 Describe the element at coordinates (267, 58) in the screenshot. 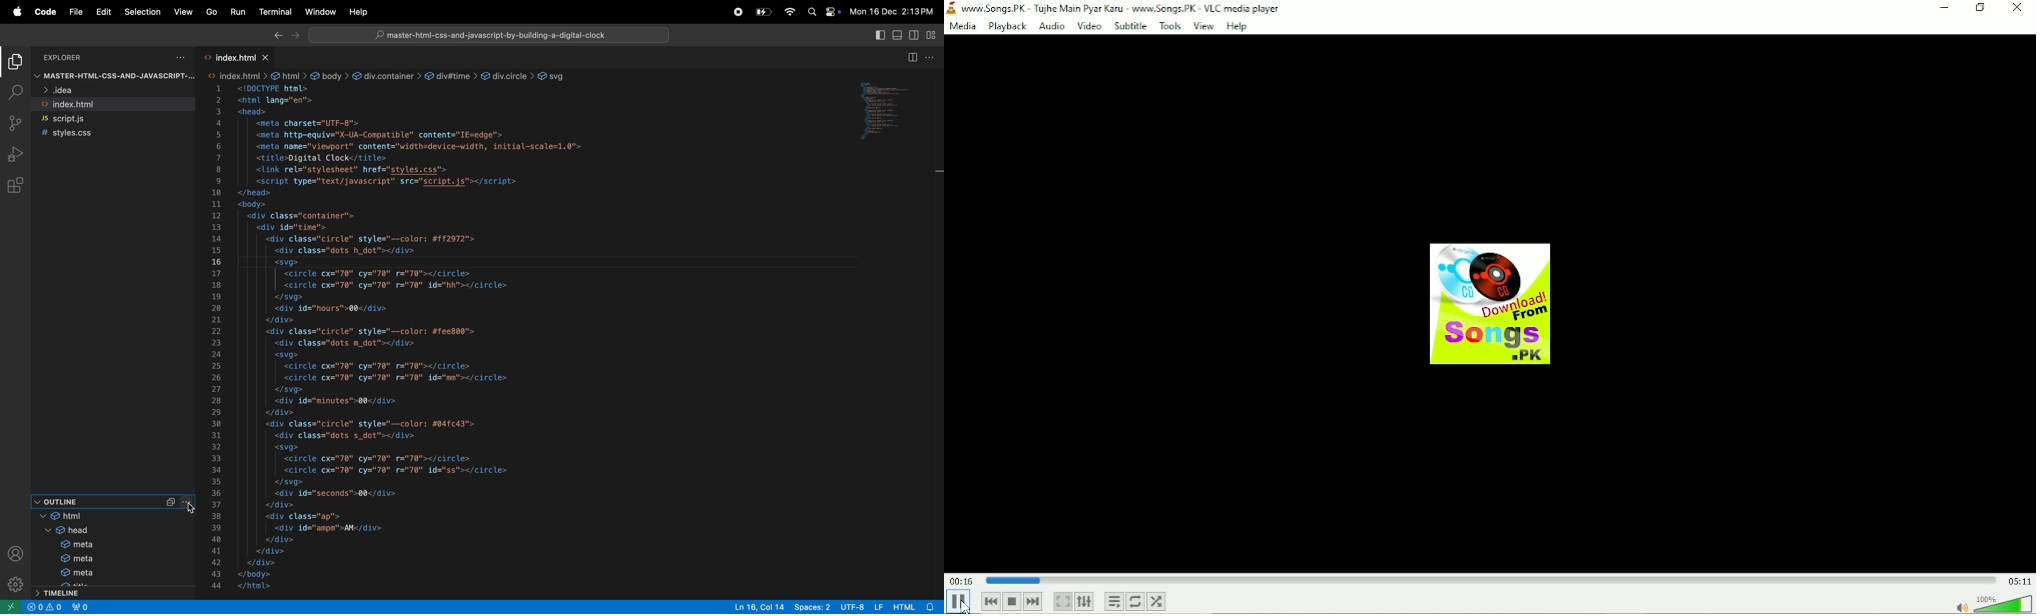

I see `close` at that location.